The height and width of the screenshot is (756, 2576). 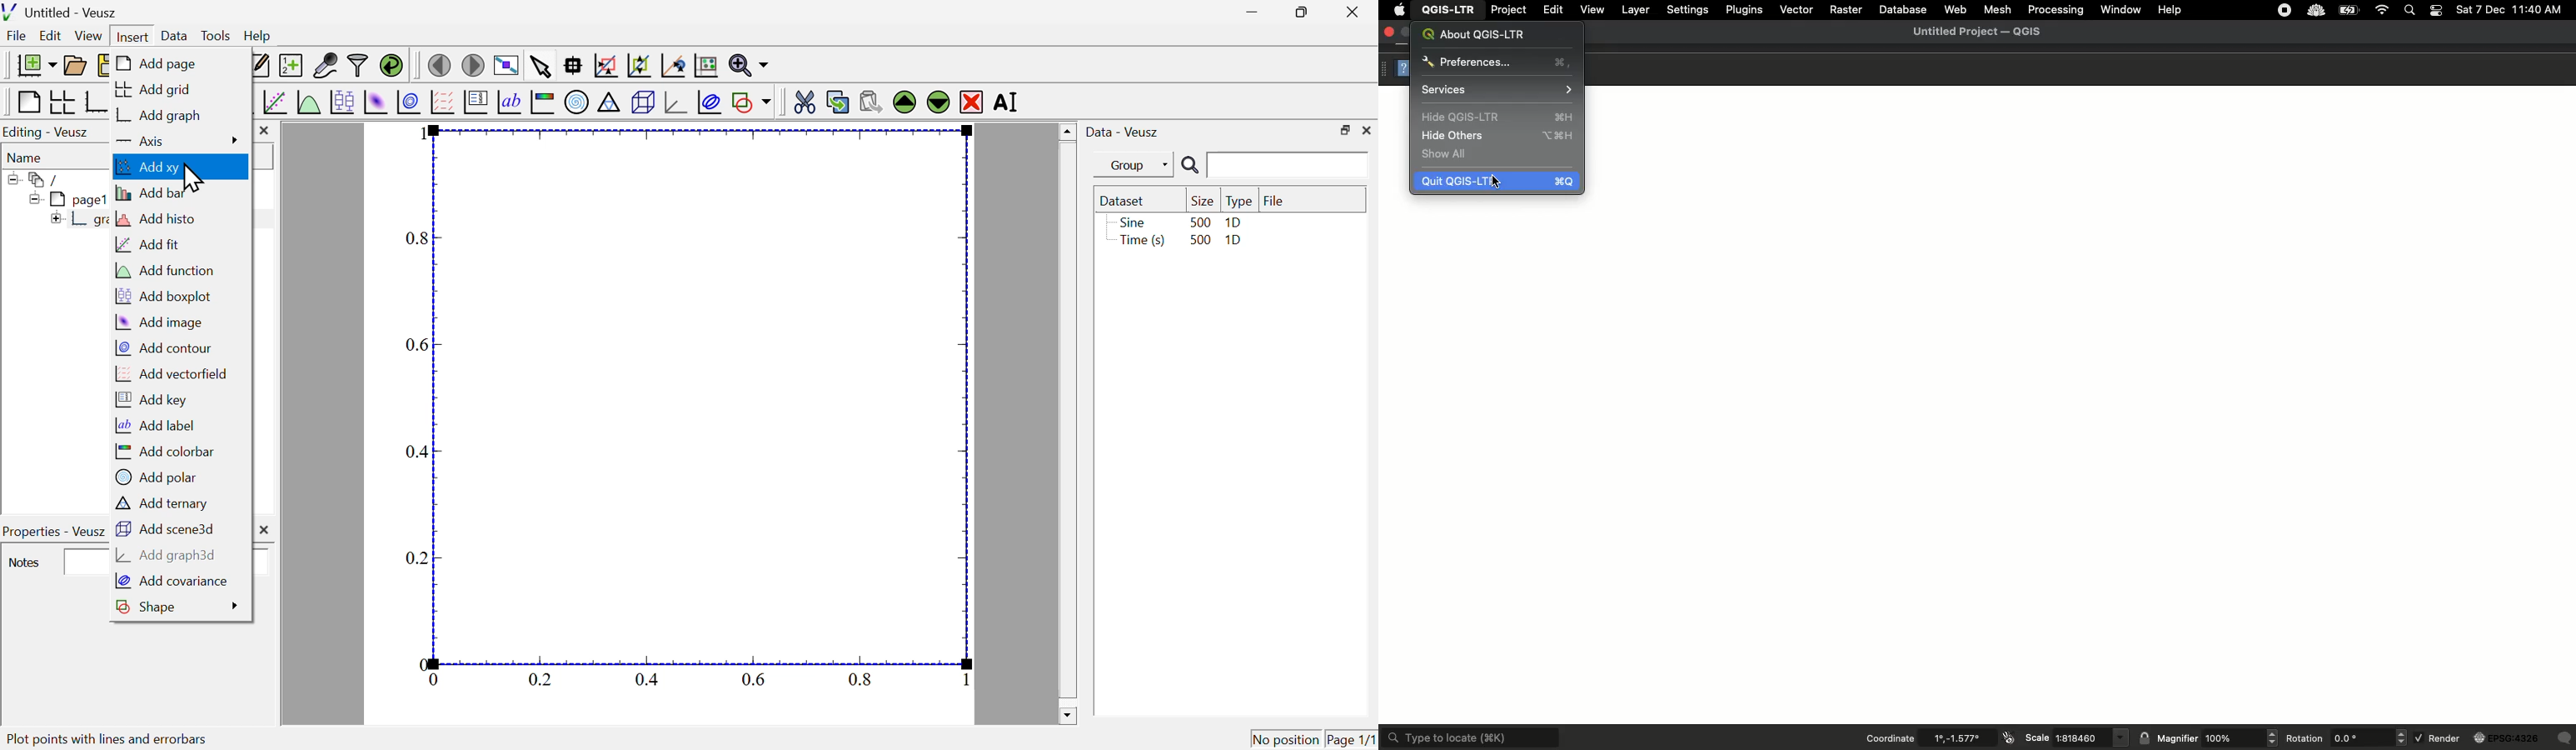 I want to click on text label, so click(x=510, y=104).